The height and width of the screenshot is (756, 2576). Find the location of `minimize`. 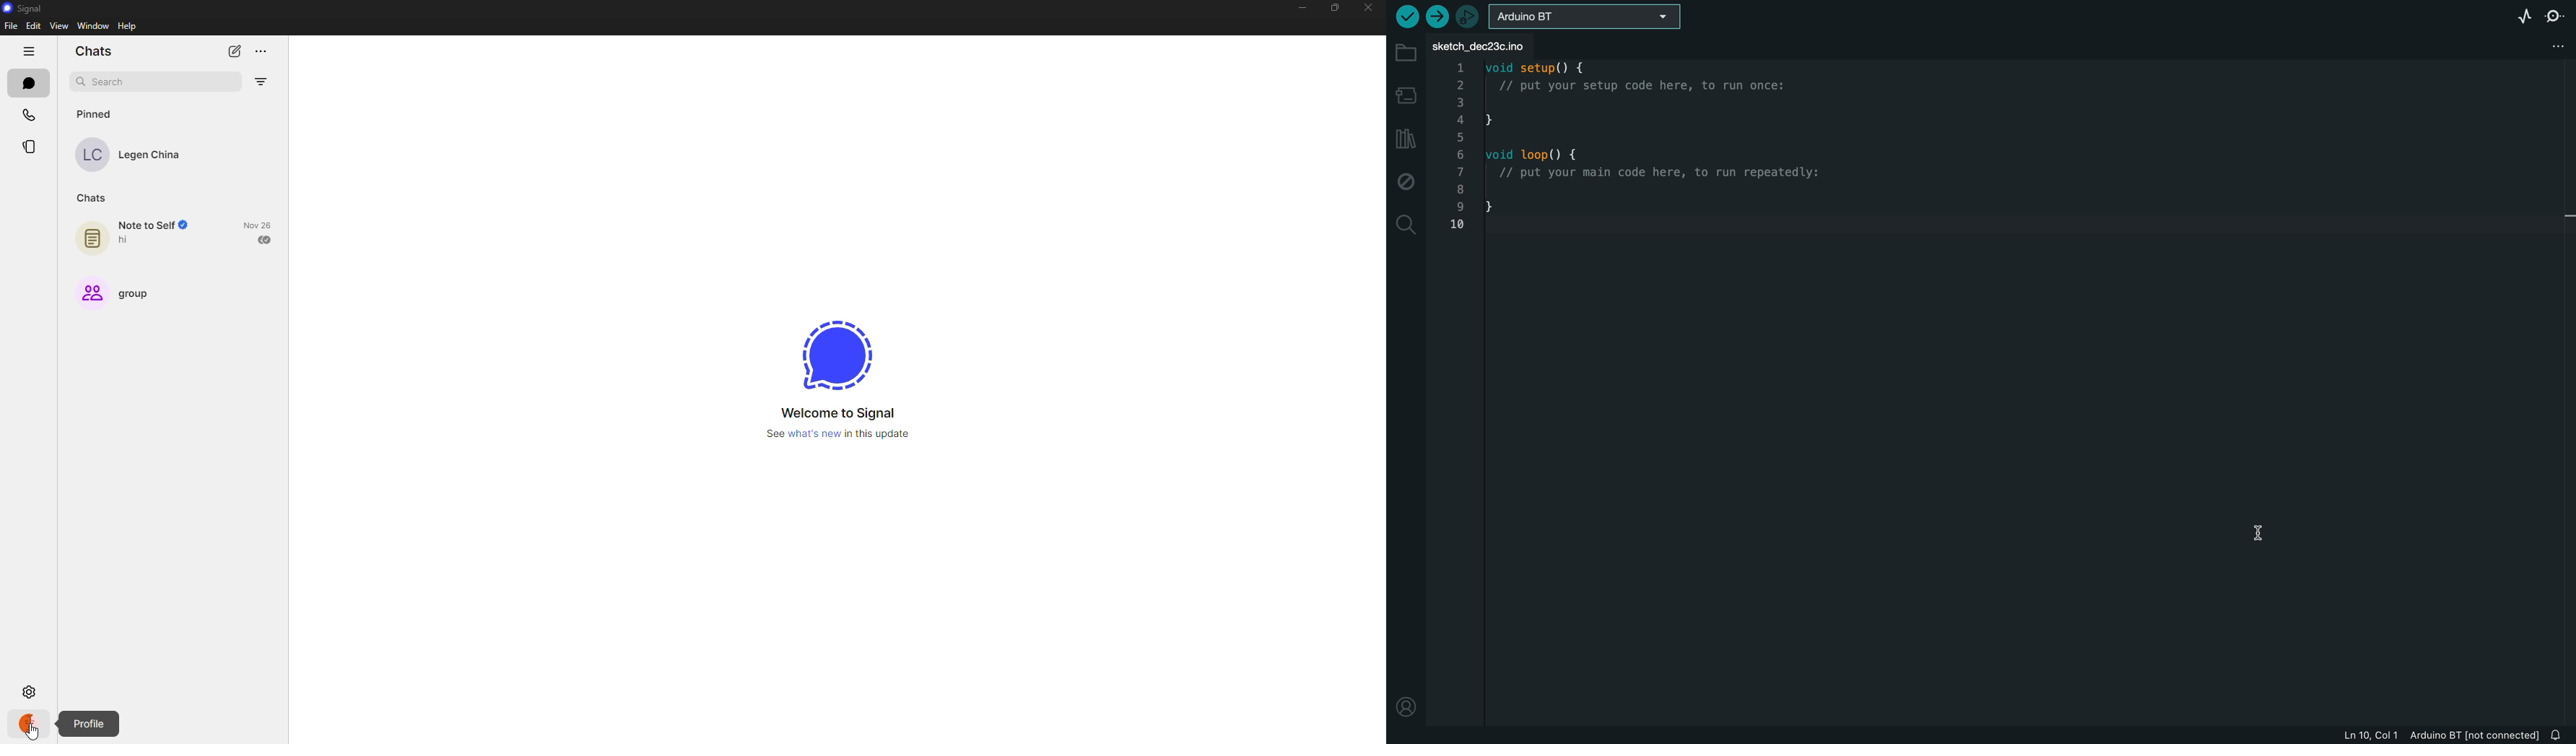

minimize is located at coordinates (1297, 9).